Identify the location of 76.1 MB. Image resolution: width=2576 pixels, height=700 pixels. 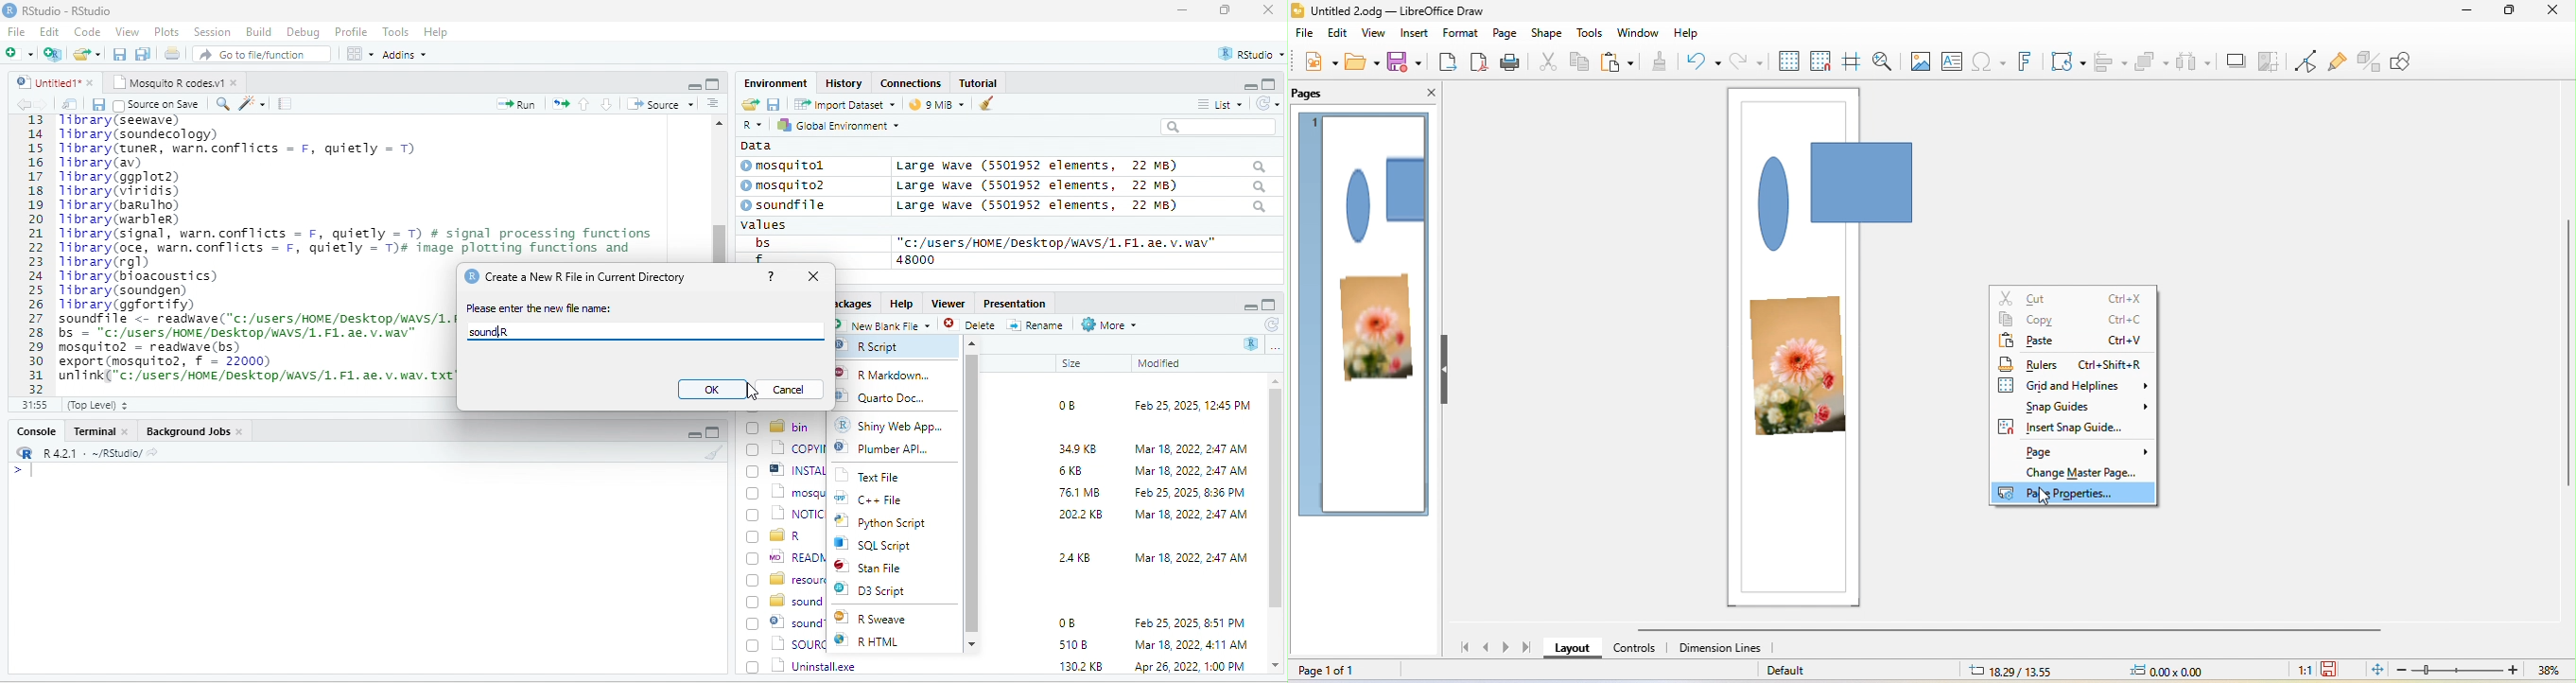
(1079, 491).